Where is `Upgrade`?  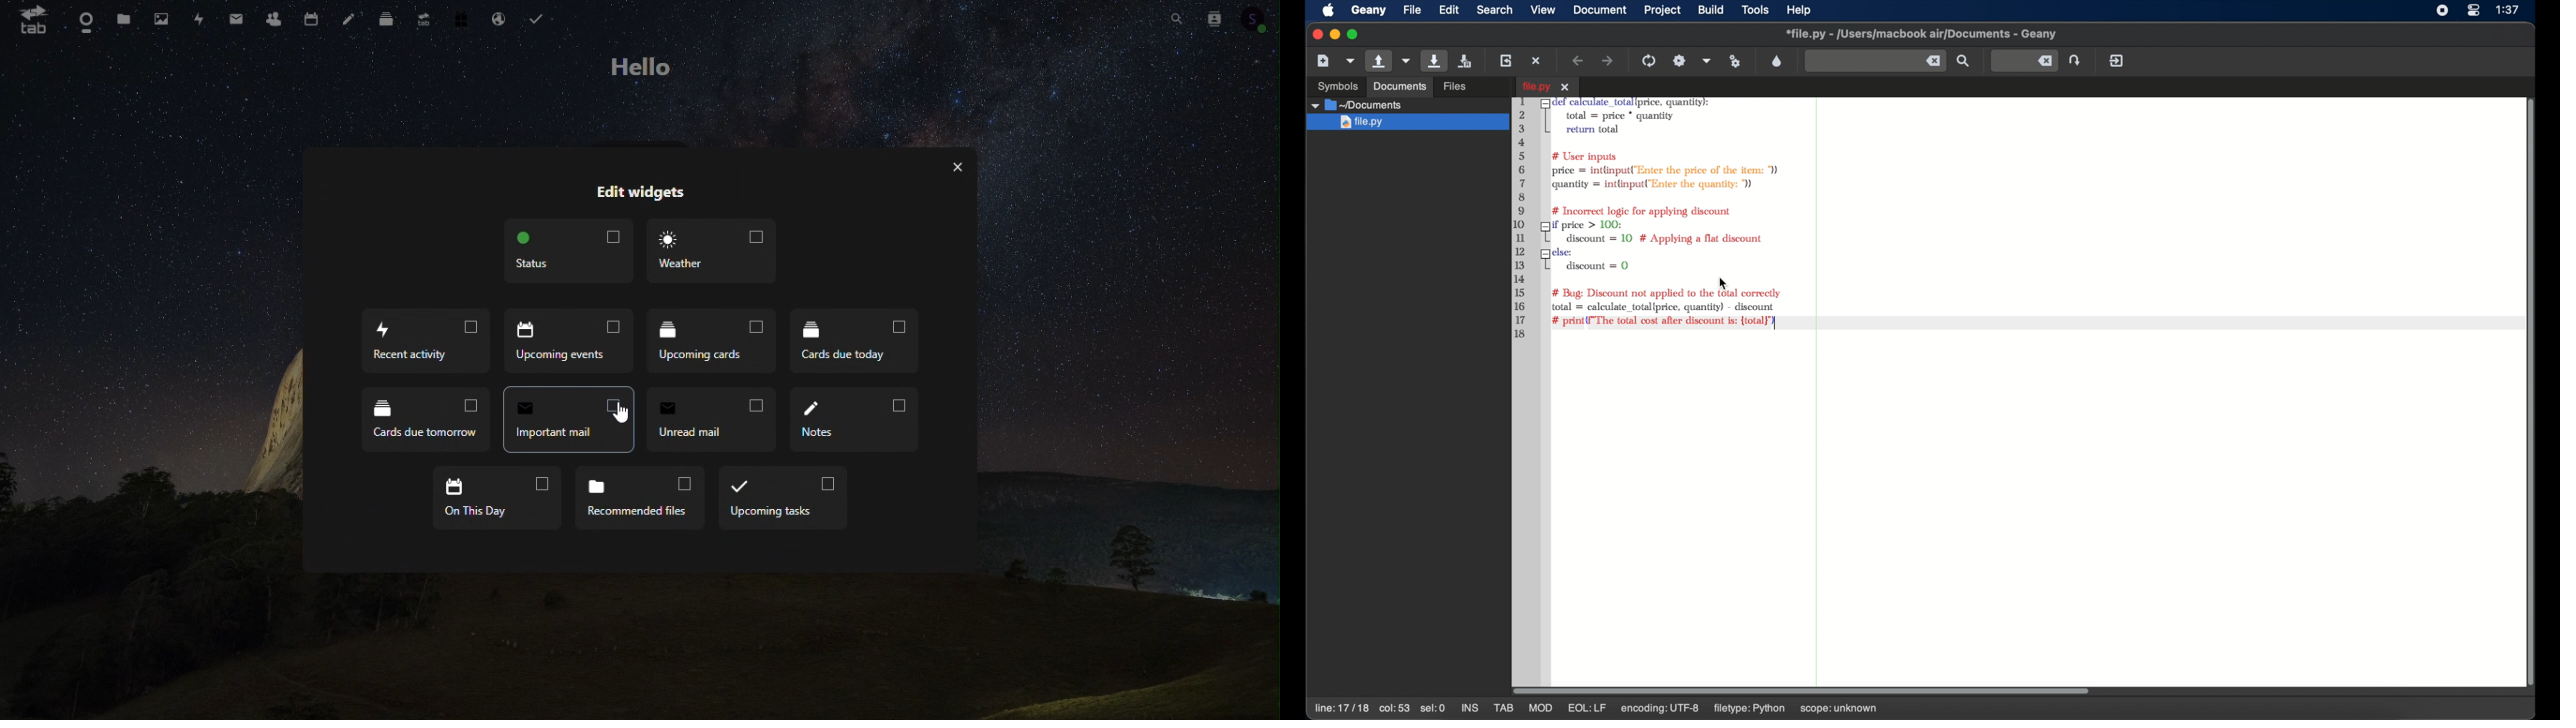
Upgrade is located at coordinates (419, 18).